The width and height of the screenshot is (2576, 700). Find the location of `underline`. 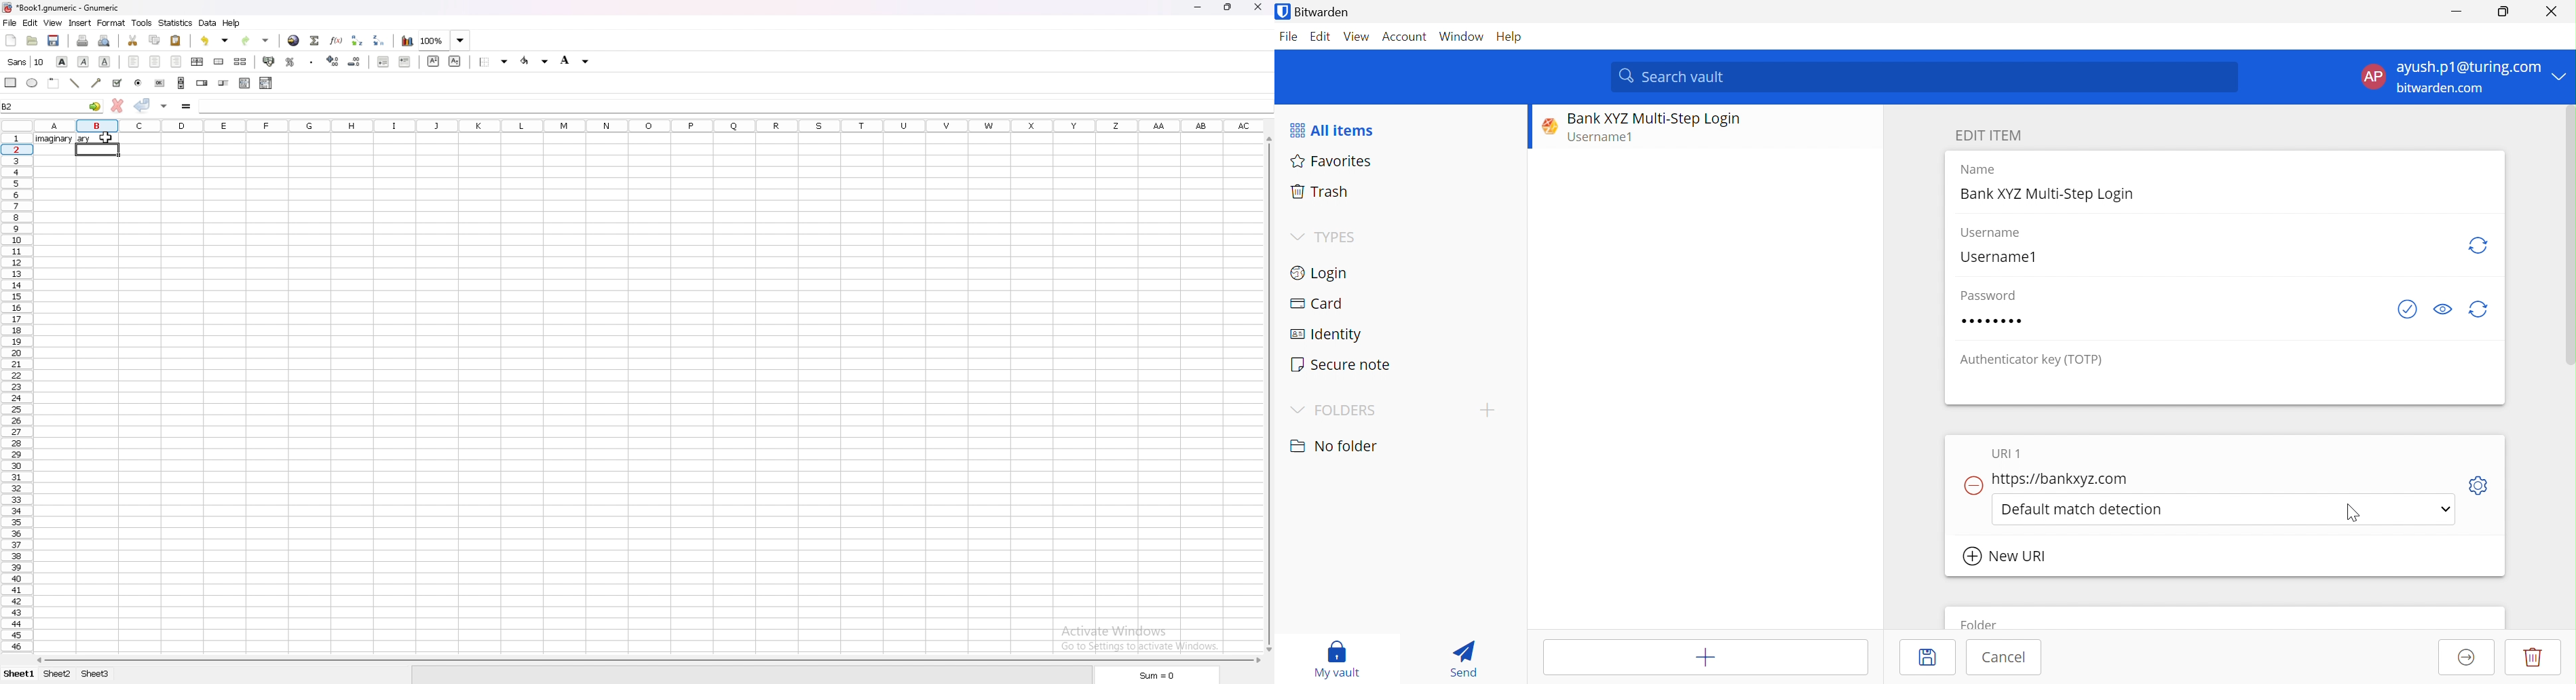

underline is located at coordinates (106, 62).